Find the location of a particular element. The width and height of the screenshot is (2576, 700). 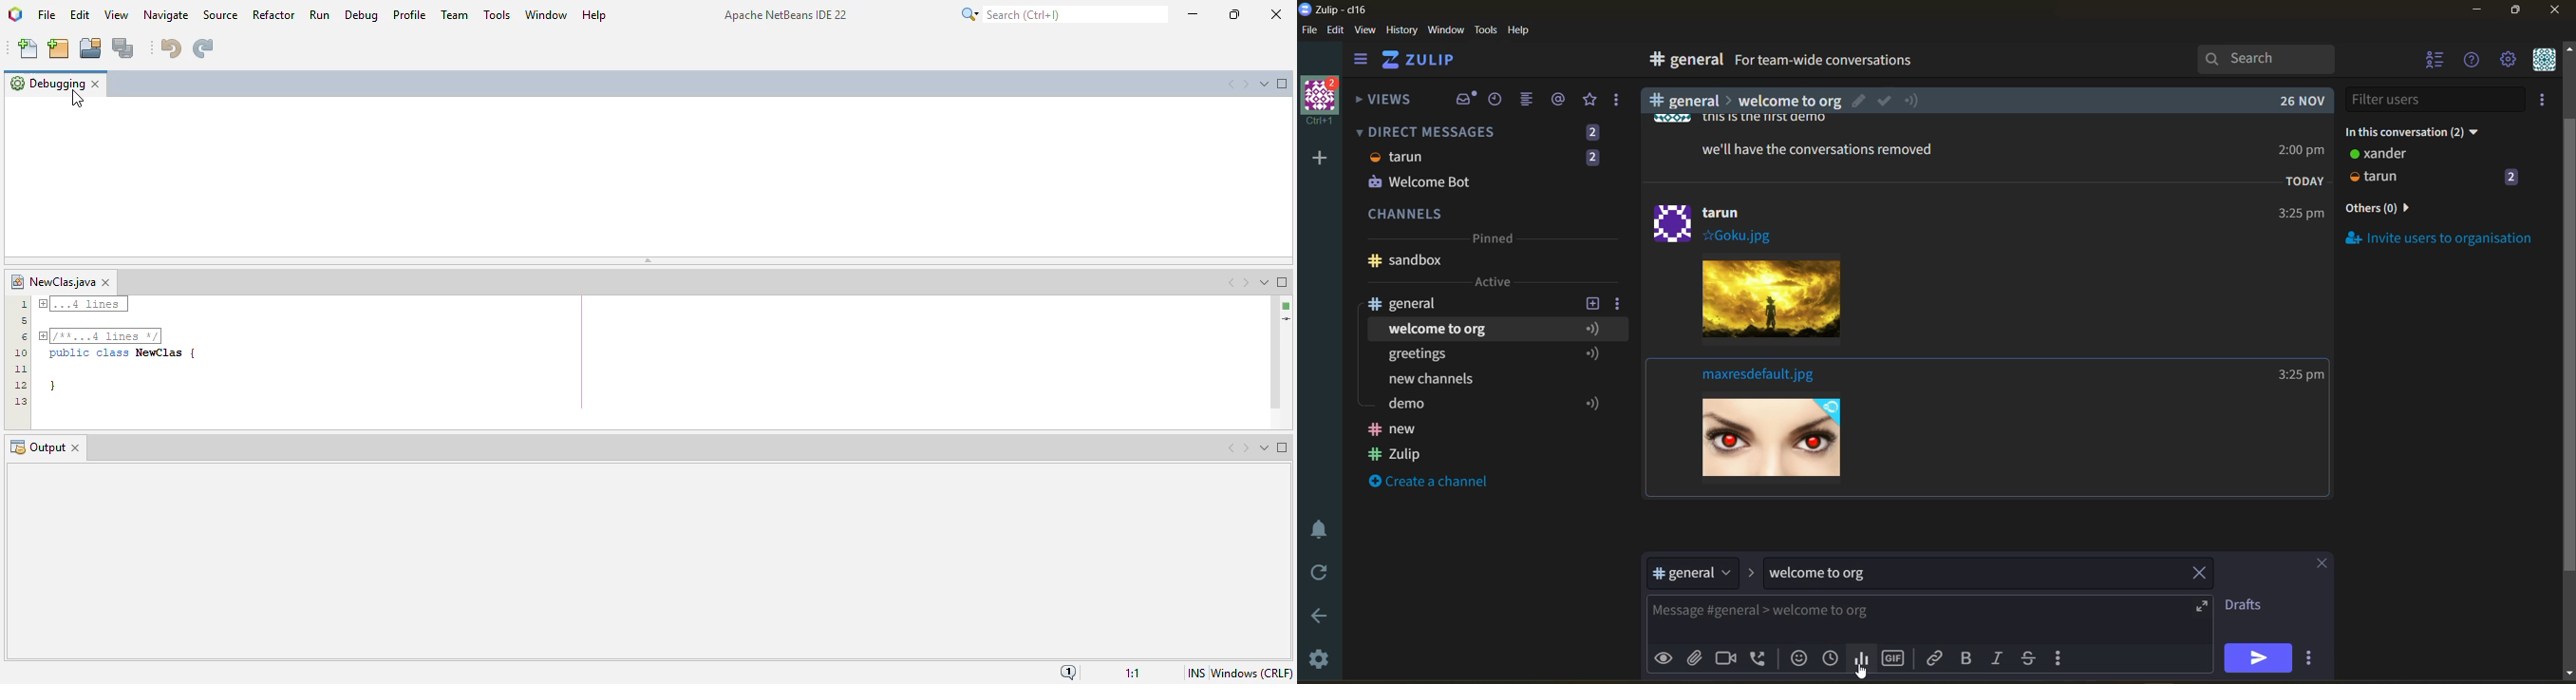

view is located at coordinates (117, 14).